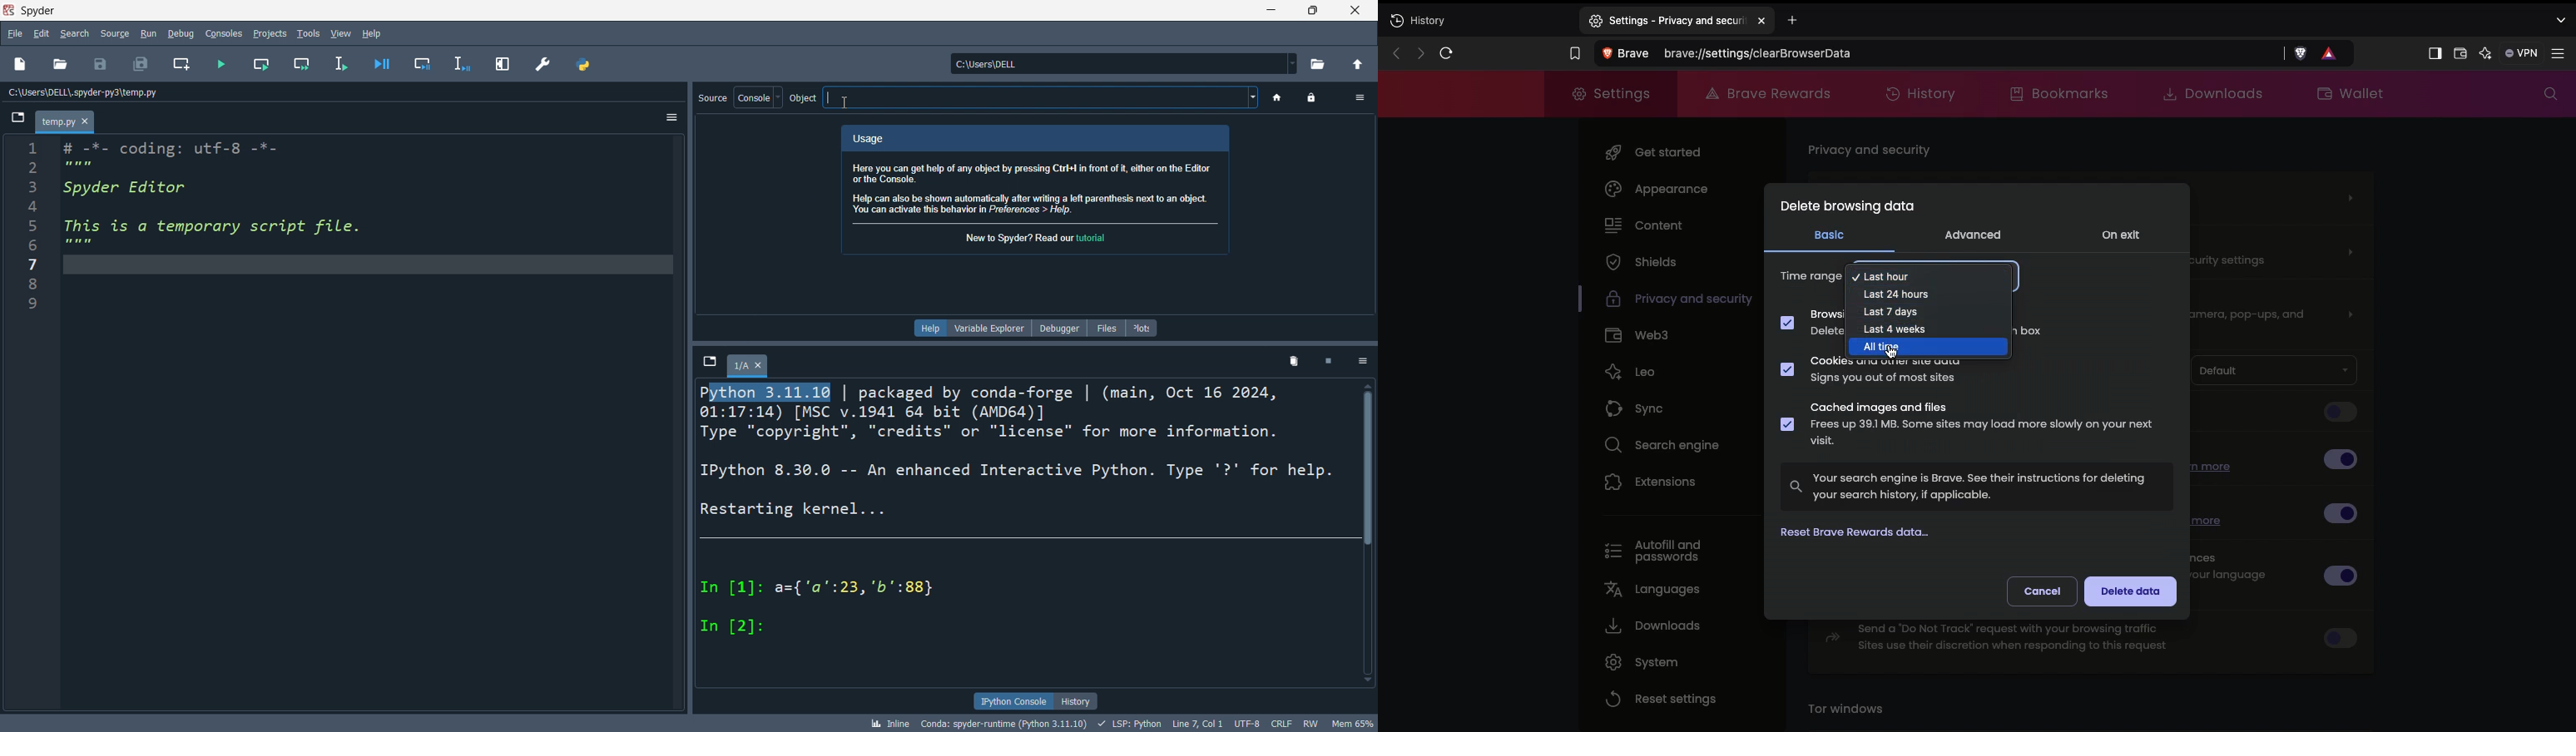 This screenshot has height=756, width=2576. Describe the element at coordinates (1283, 361) in the screenshot. I see `delete` at that location.